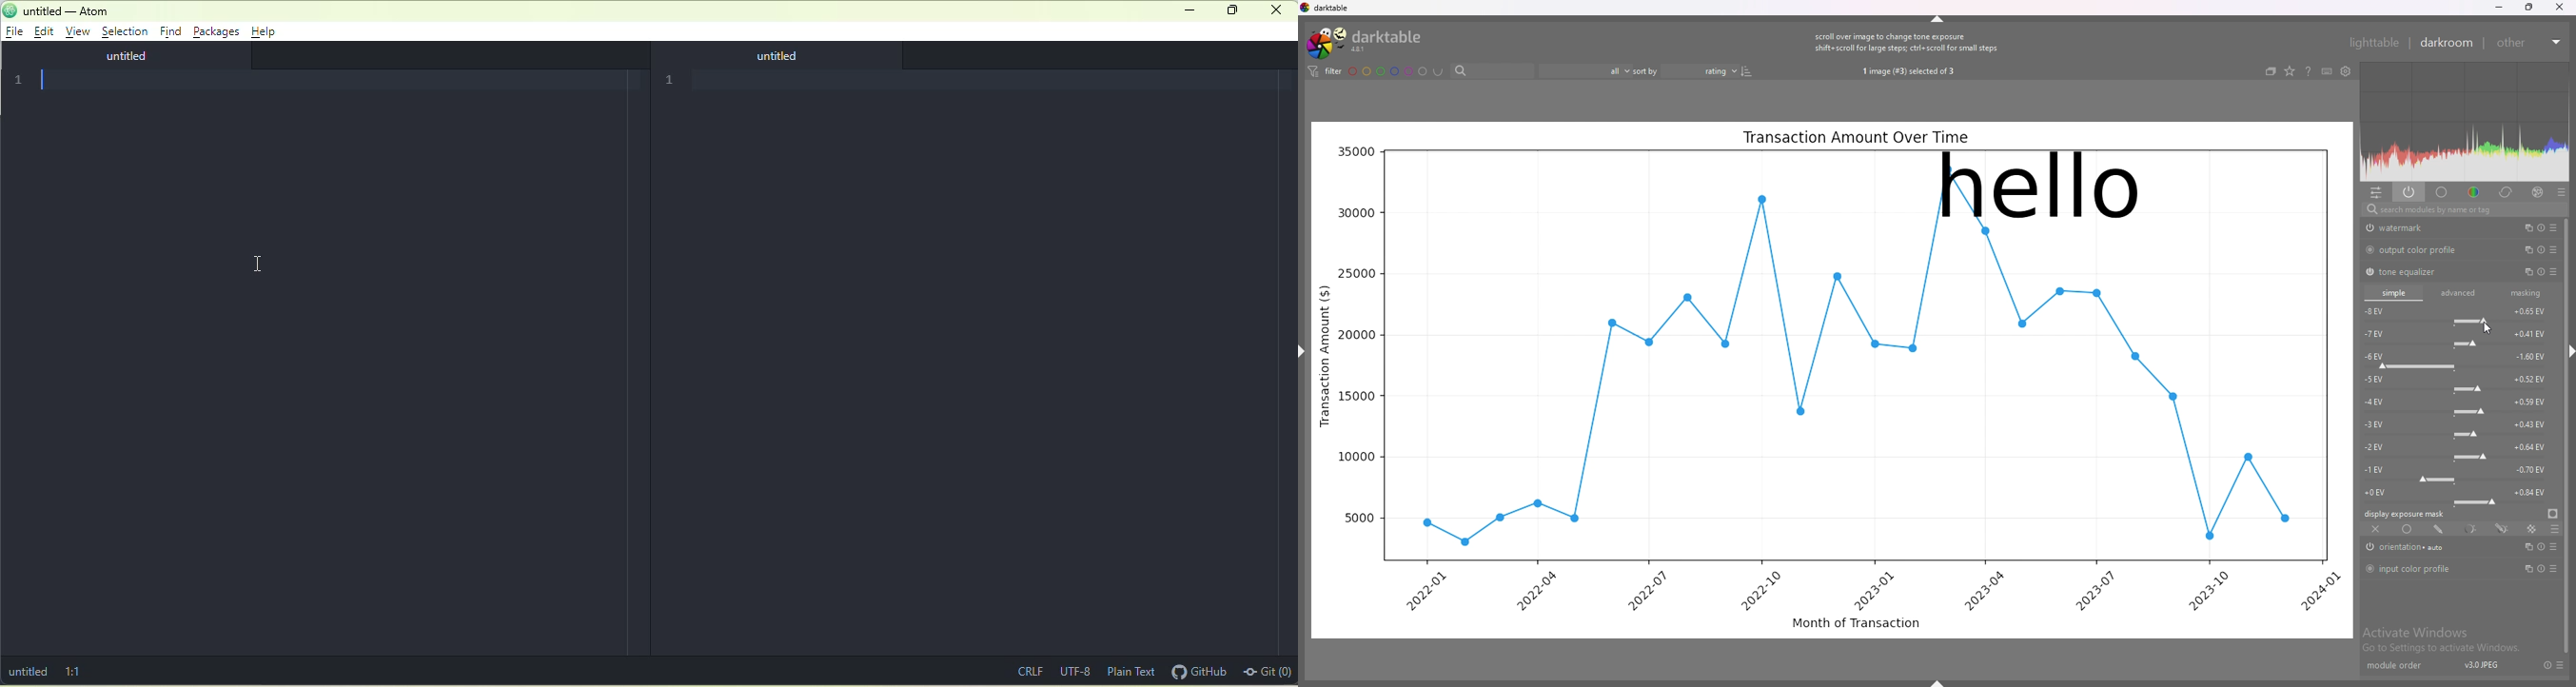 Image resolution: width=2576 pixels, height=700 pixels. I want to click on raster mask, so click(2530, 529).